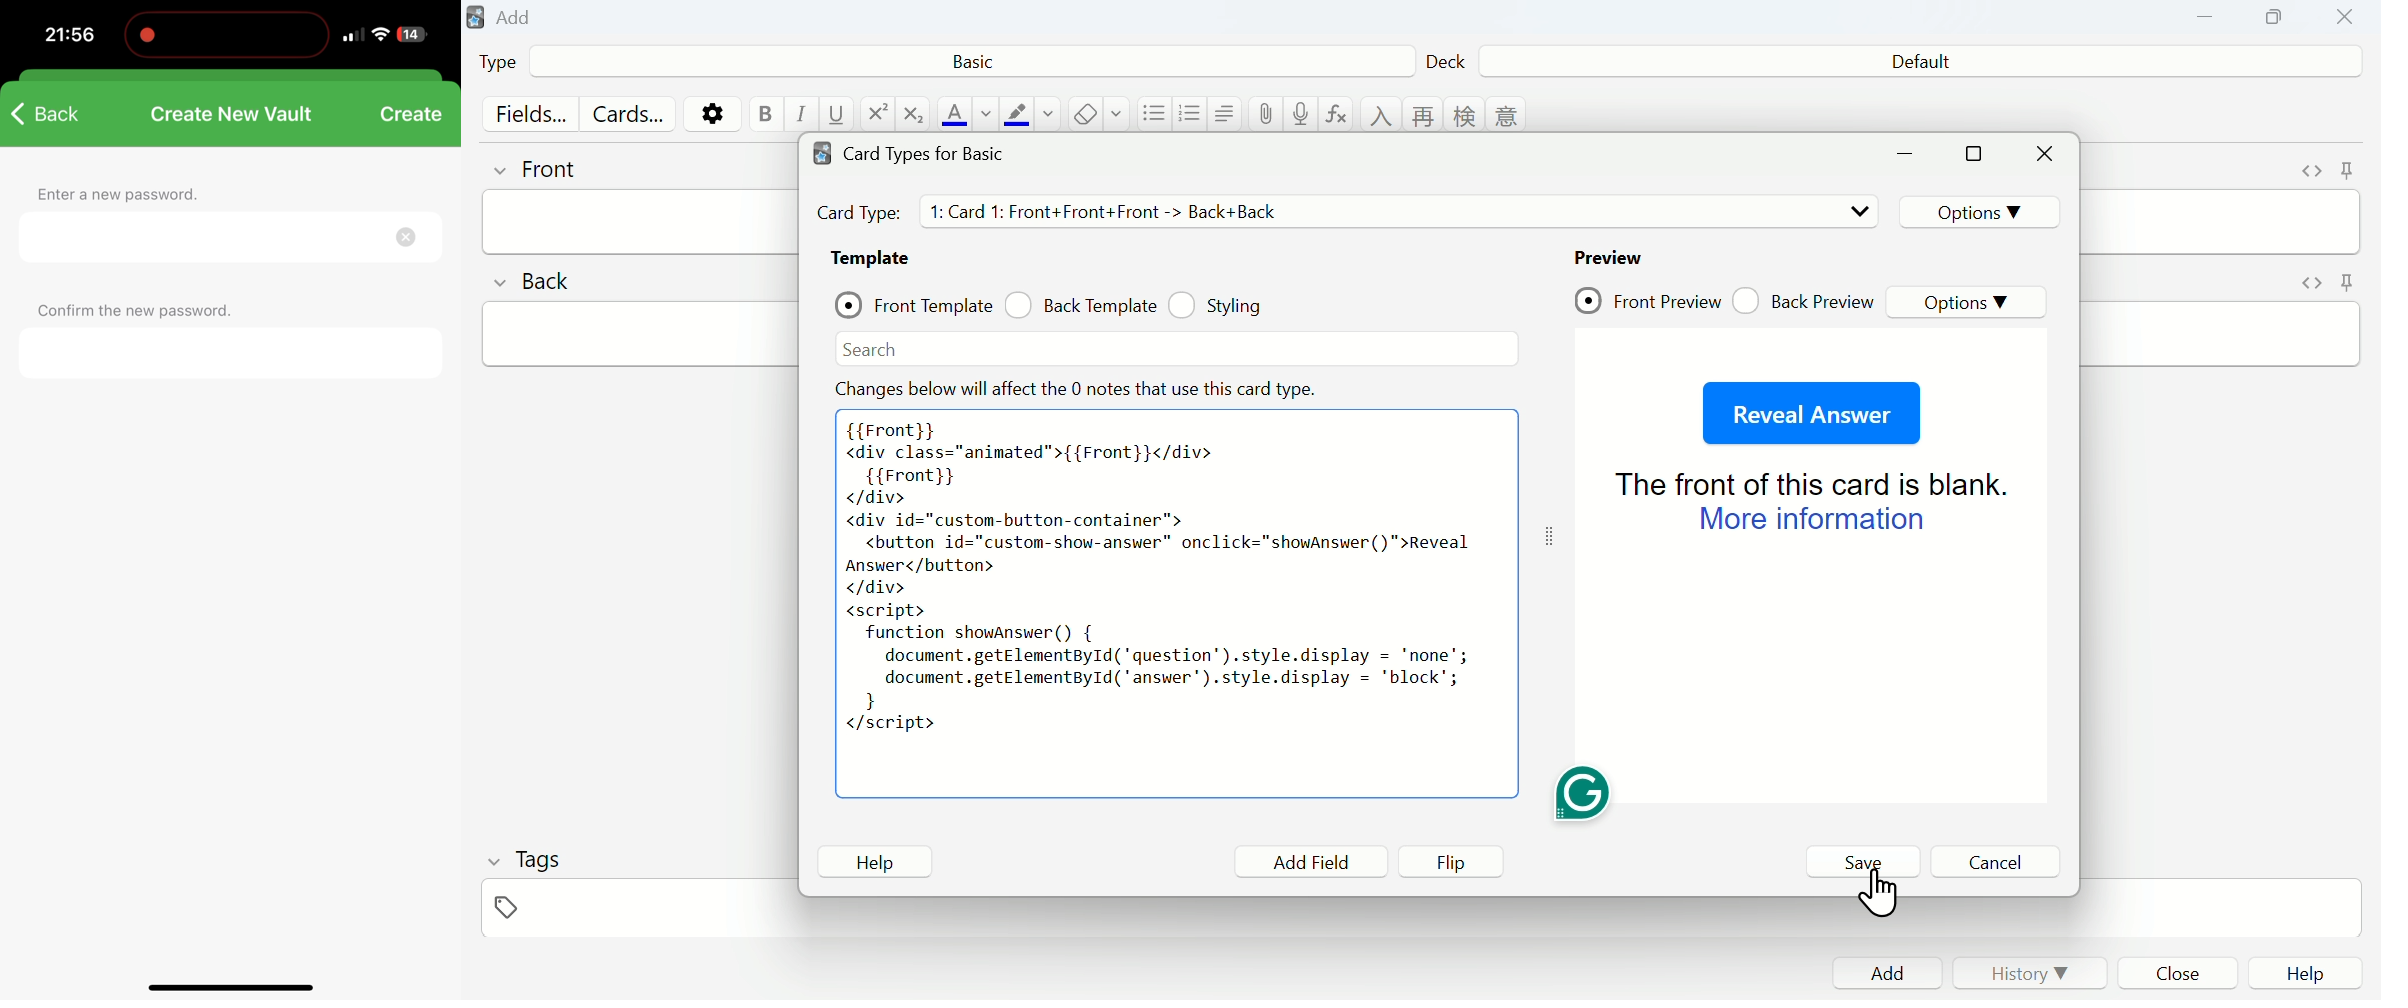  Describe the element at coordinates (640, 333) in the screenshot. I see `back input field` at that location.